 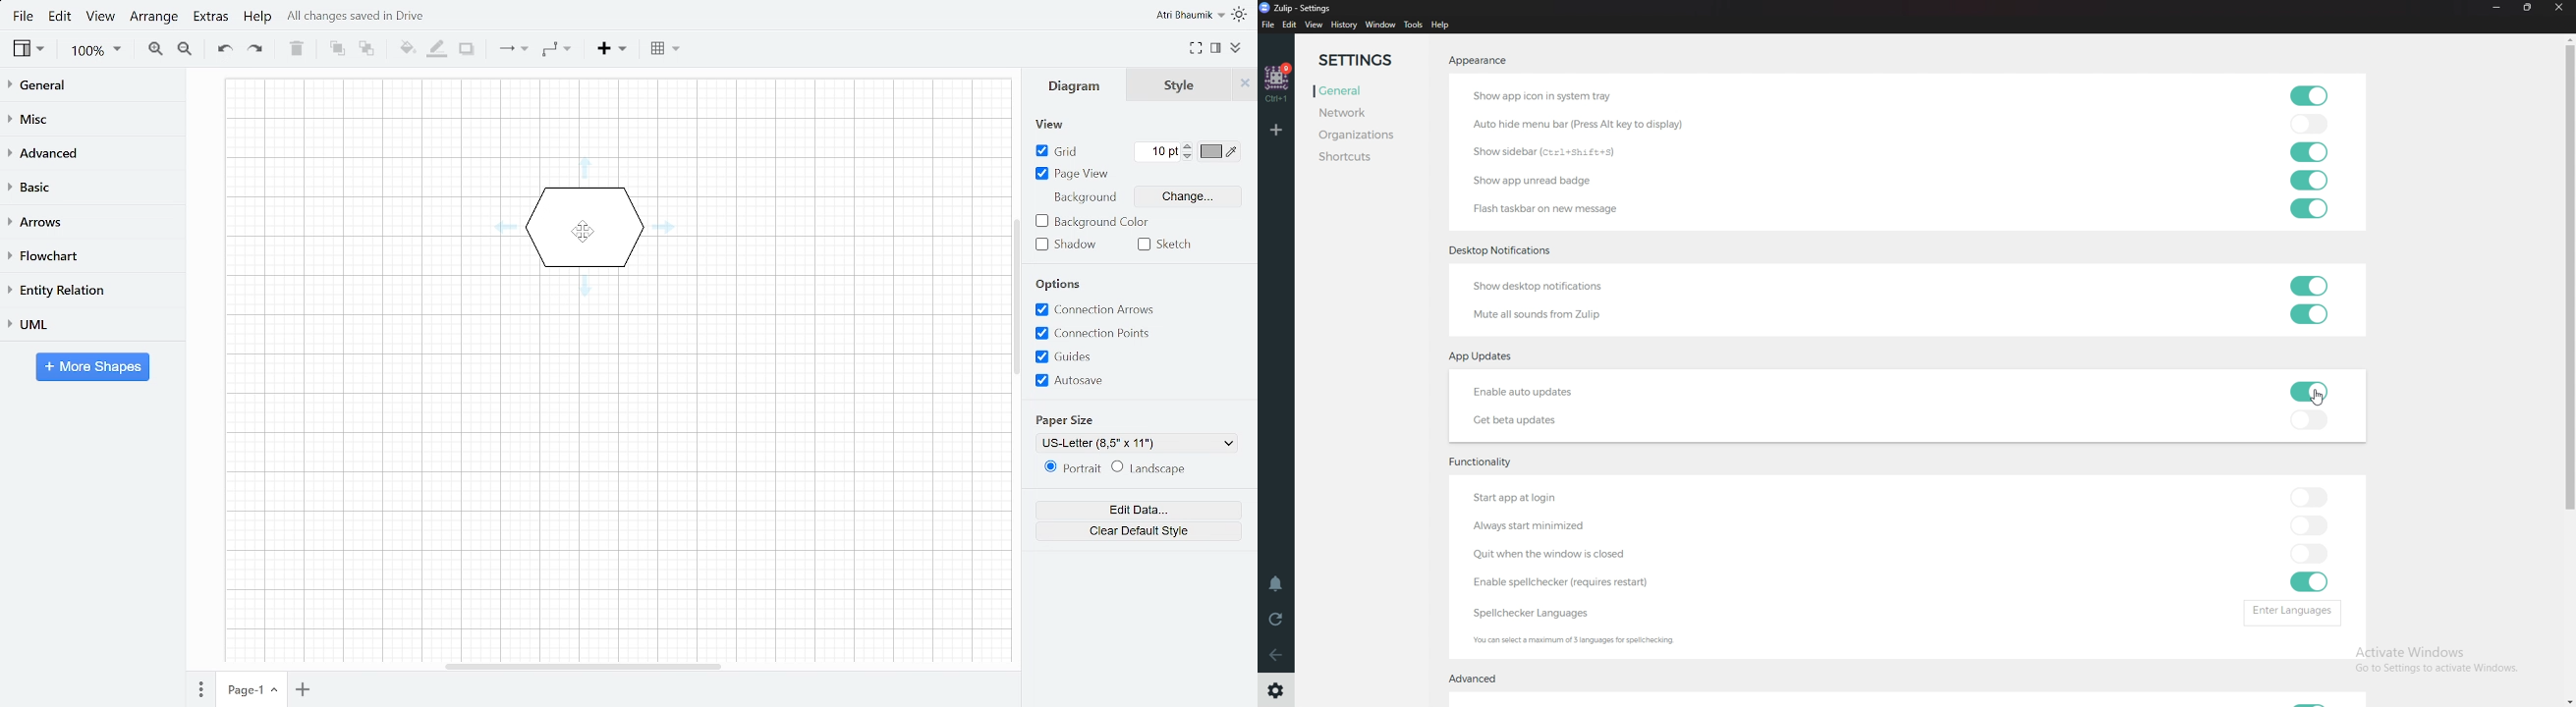 What do you see at coordinates (1070, 173) in the screenshot?
I see `page view` at bounding box center [1070, 173].